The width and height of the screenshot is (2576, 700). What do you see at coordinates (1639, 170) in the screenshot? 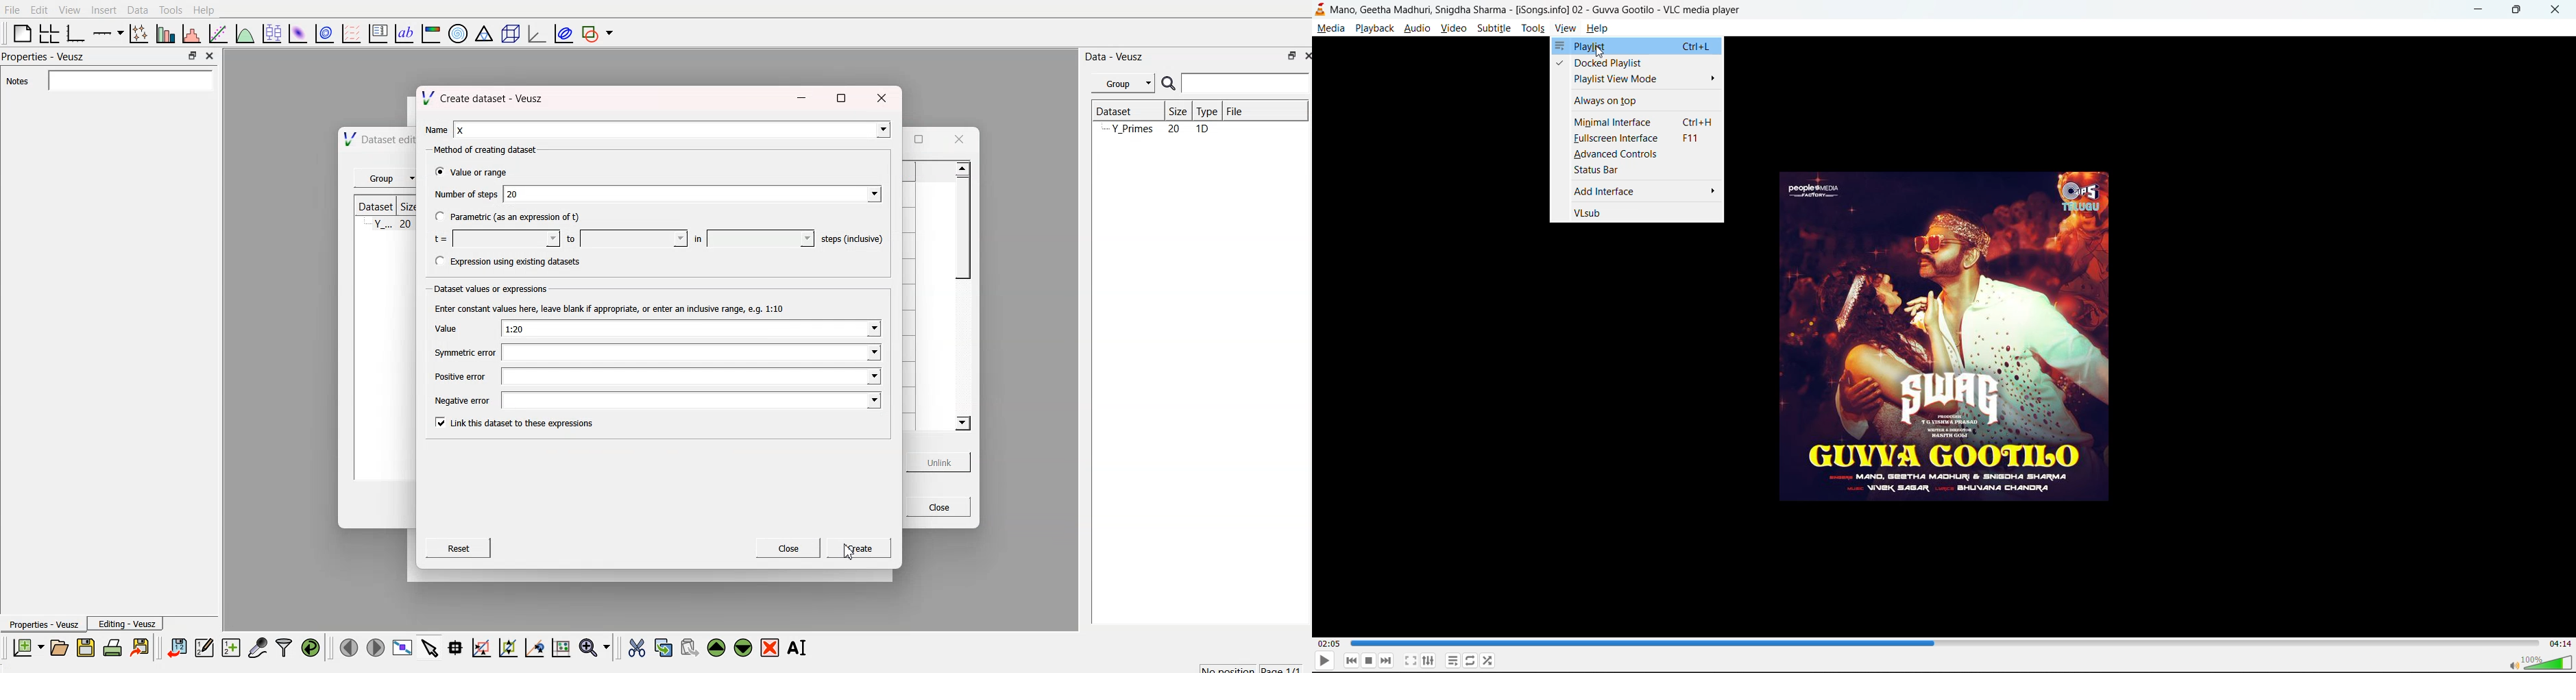
I see `status bar` at bounding box center [1639, 170].